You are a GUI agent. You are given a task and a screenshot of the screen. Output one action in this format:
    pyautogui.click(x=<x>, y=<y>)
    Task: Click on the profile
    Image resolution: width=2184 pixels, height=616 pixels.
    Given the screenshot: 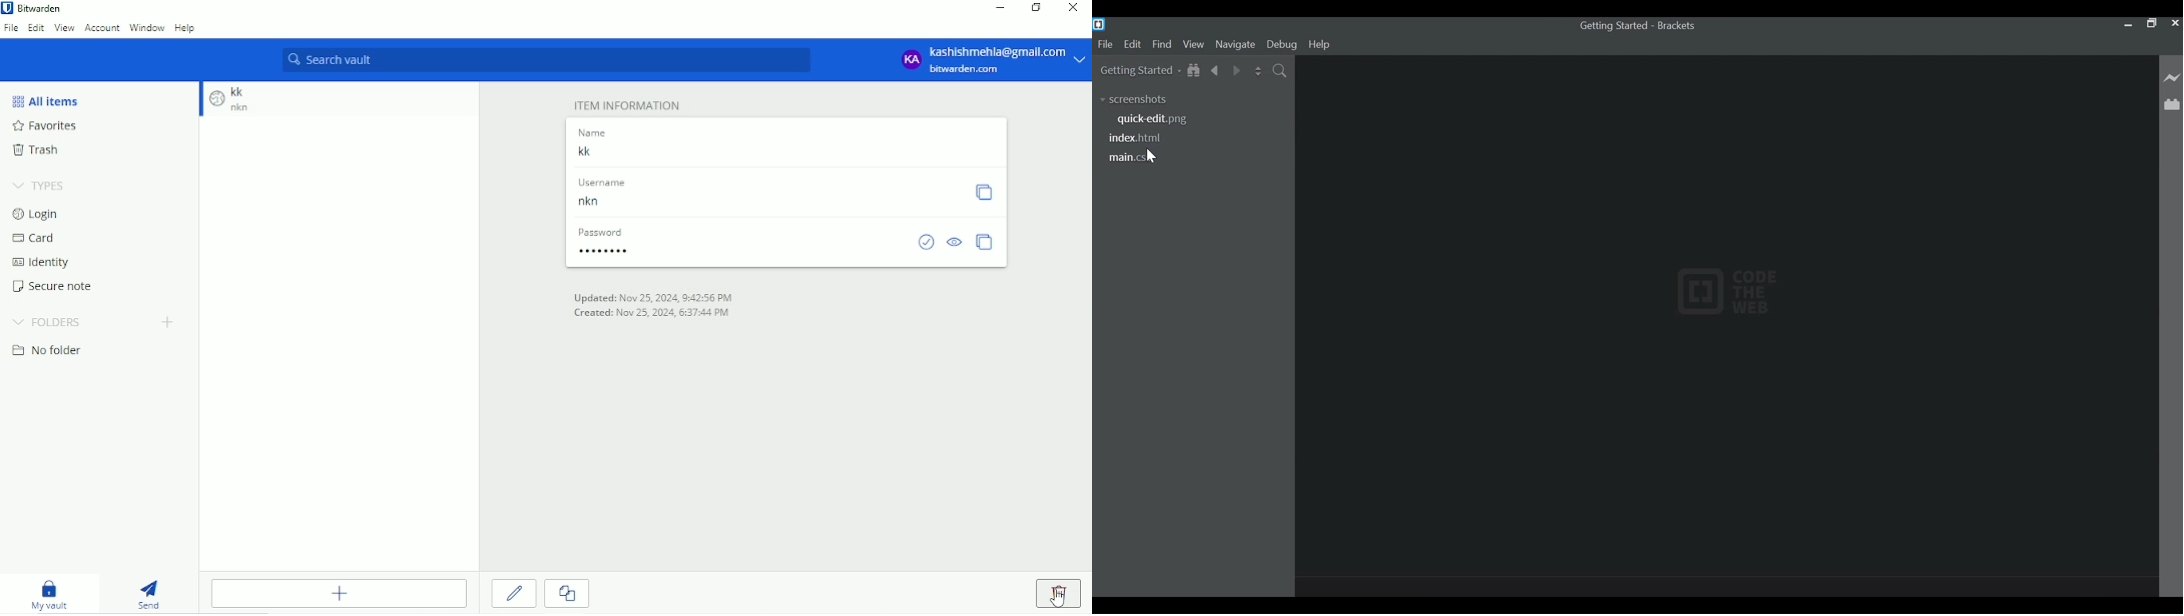 What is the action you would take?
    pyautogui.click(x=910, y=61)
    